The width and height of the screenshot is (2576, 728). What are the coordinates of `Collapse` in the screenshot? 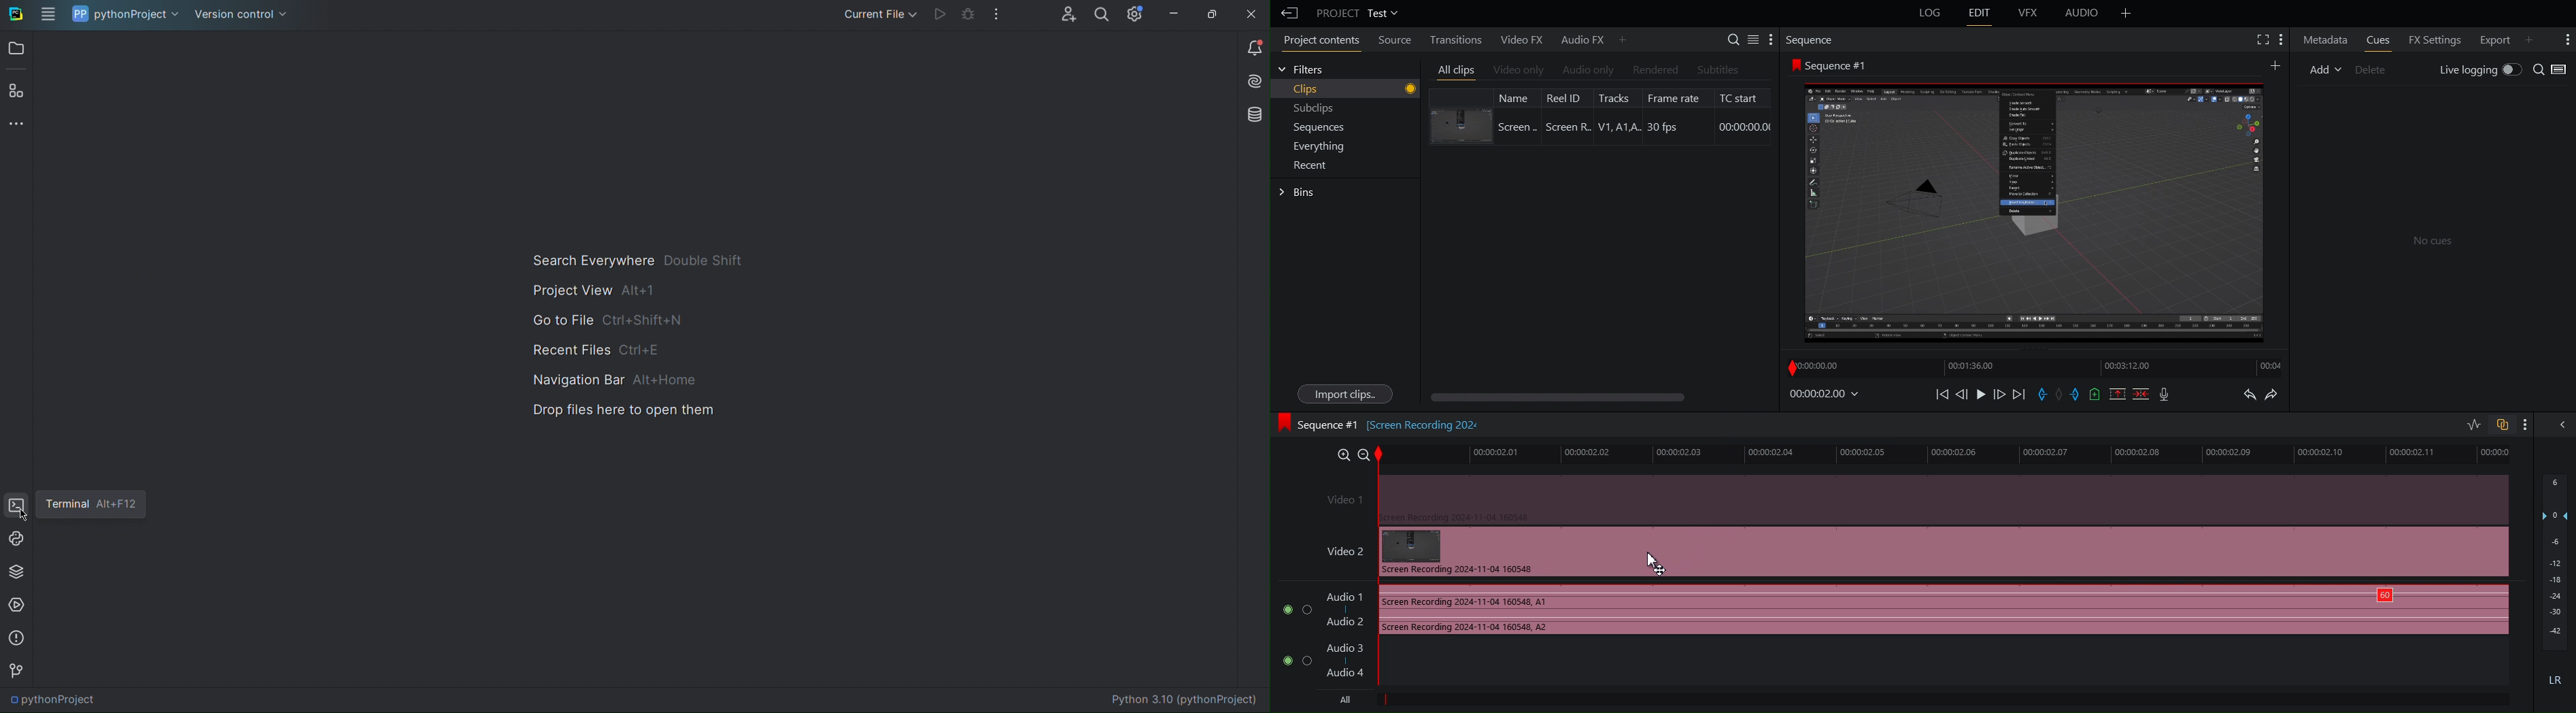 It's located at (2560, 424).